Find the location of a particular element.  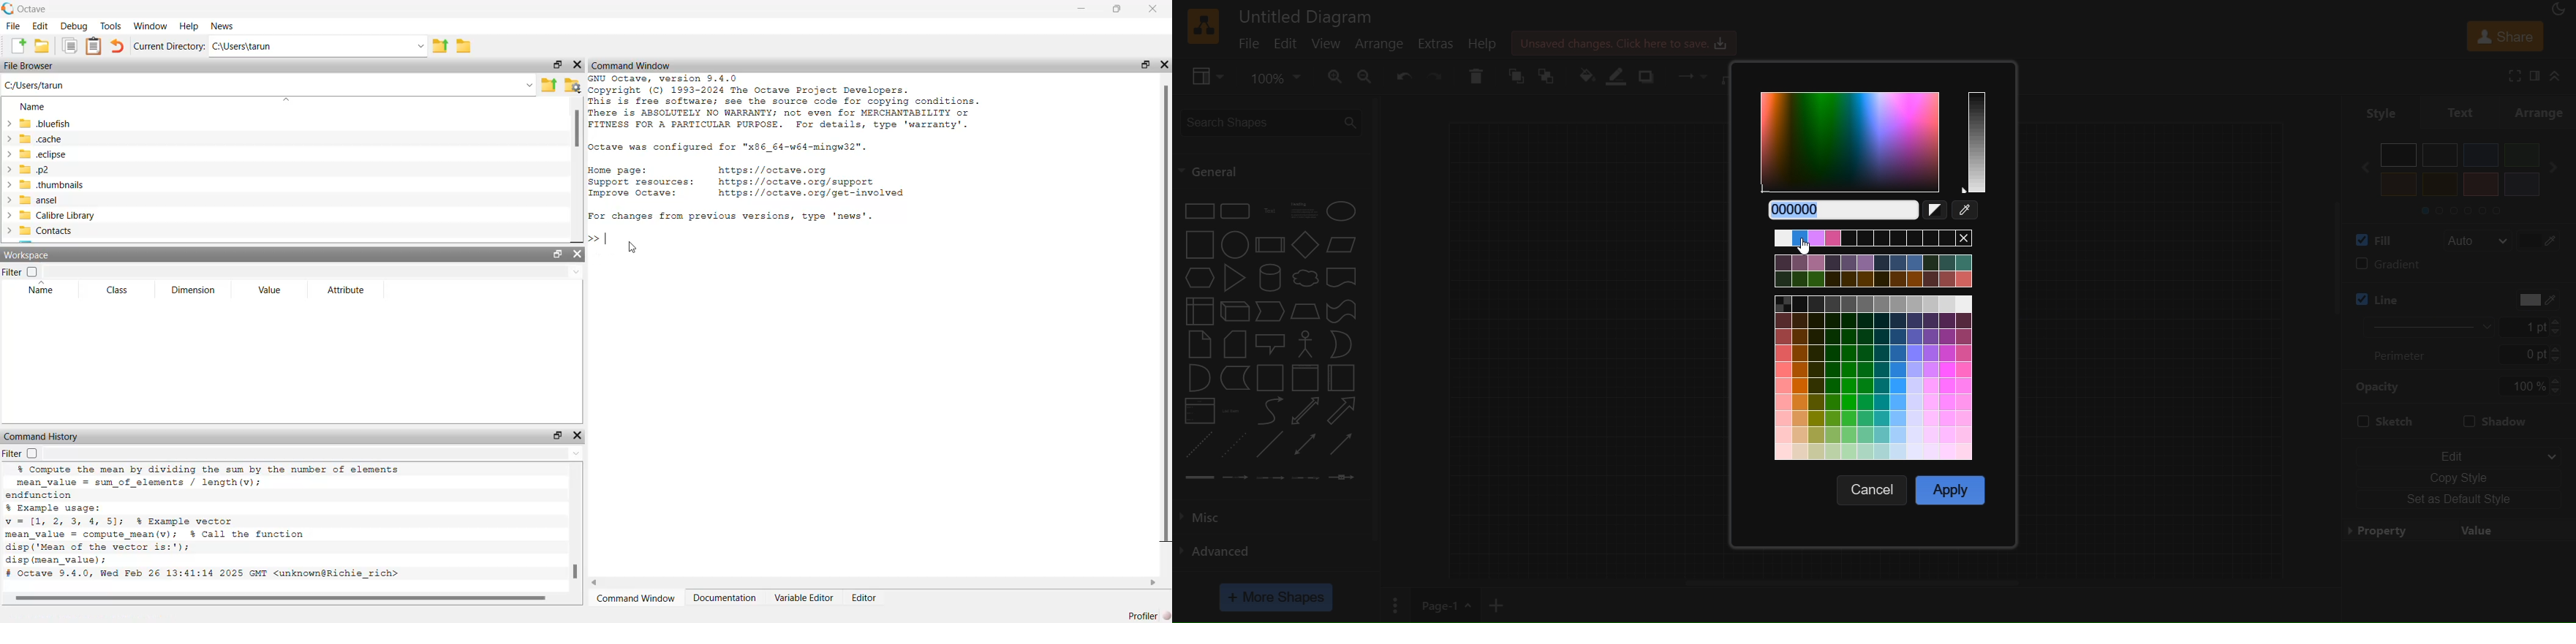

grey color is located at coordinates (2441, 154).